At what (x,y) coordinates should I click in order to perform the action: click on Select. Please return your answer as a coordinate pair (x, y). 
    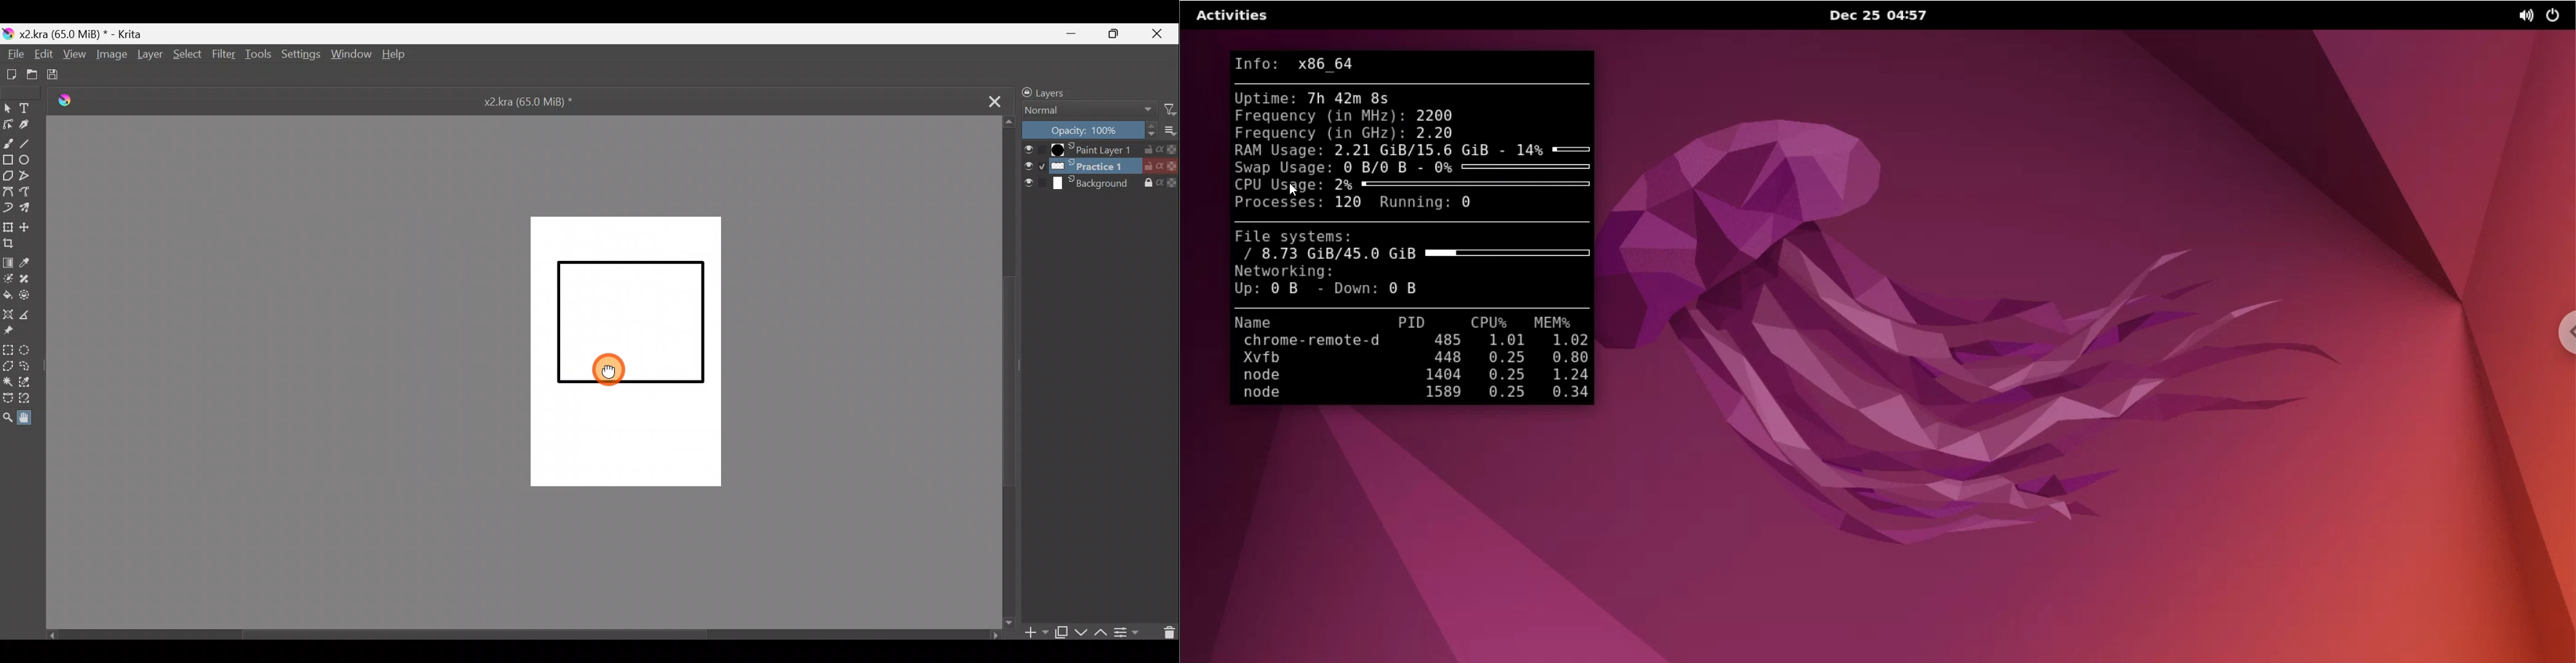
    Looking at the image, I should click on (187, 57).